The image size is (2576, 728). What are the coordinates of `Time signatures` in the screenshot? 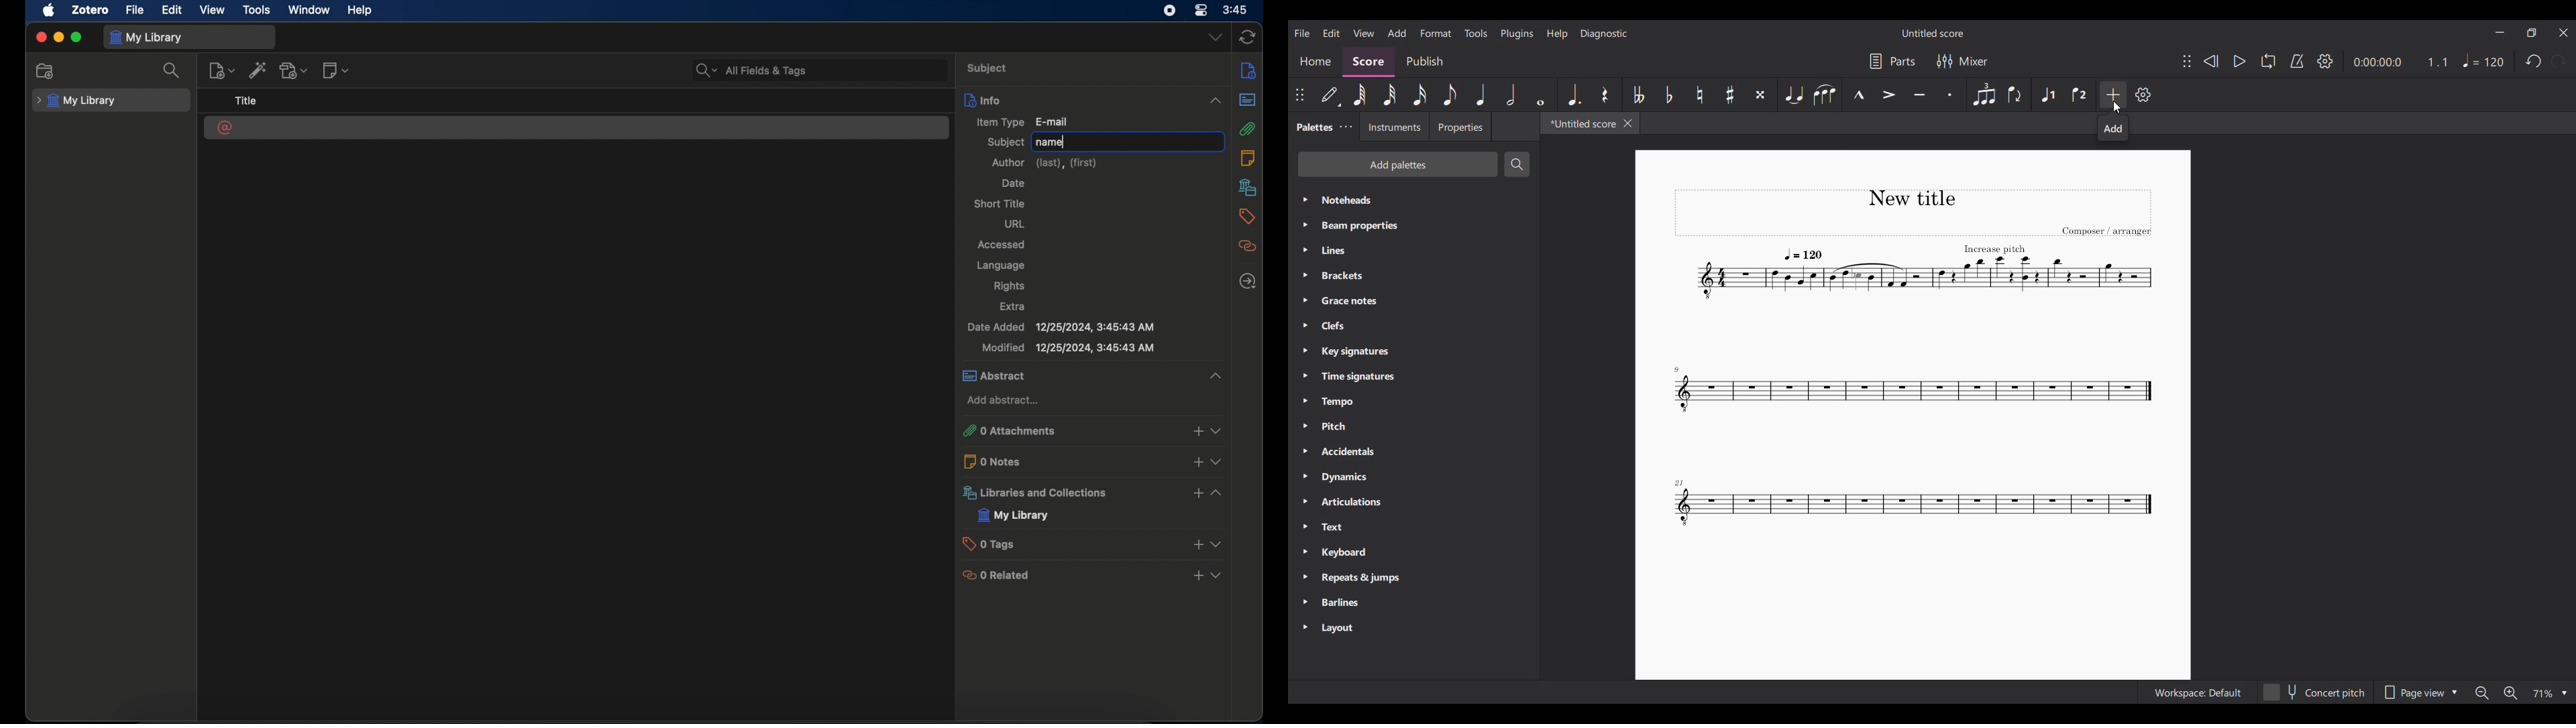 It's located at (1413, 377).